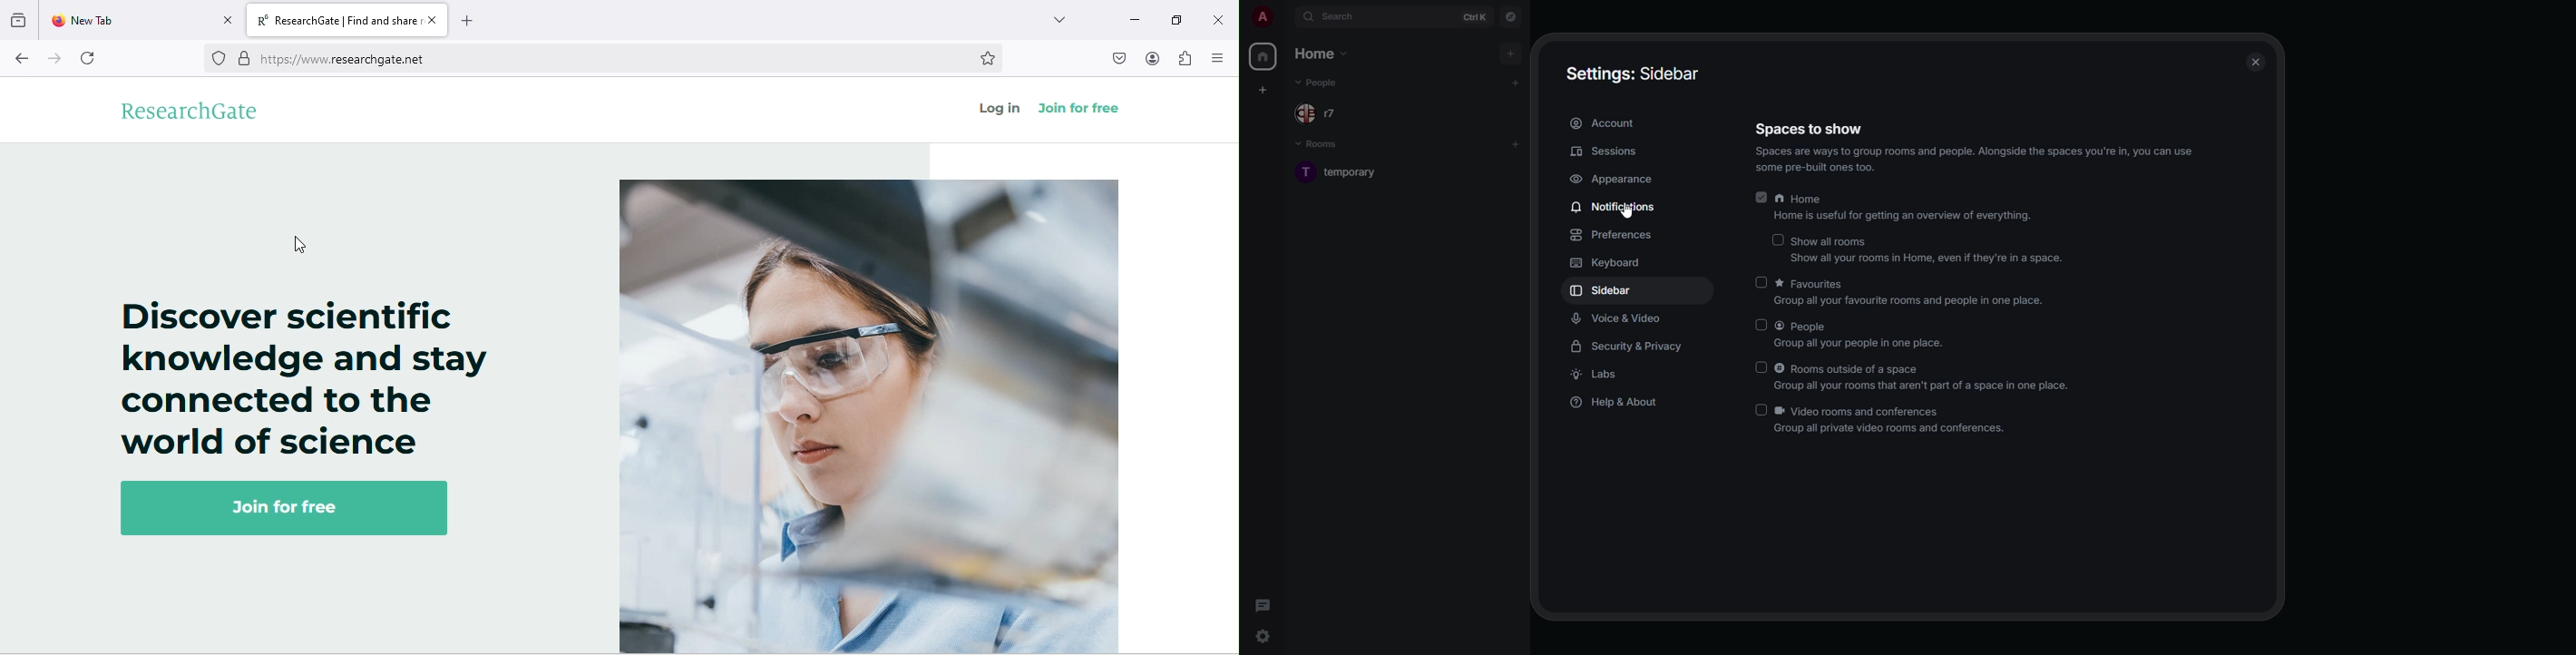 The image size is (2576, 672). What do you see at coordinates (996, 109) in the screenshot?
I see `log in` at bounding box center [996, 109].